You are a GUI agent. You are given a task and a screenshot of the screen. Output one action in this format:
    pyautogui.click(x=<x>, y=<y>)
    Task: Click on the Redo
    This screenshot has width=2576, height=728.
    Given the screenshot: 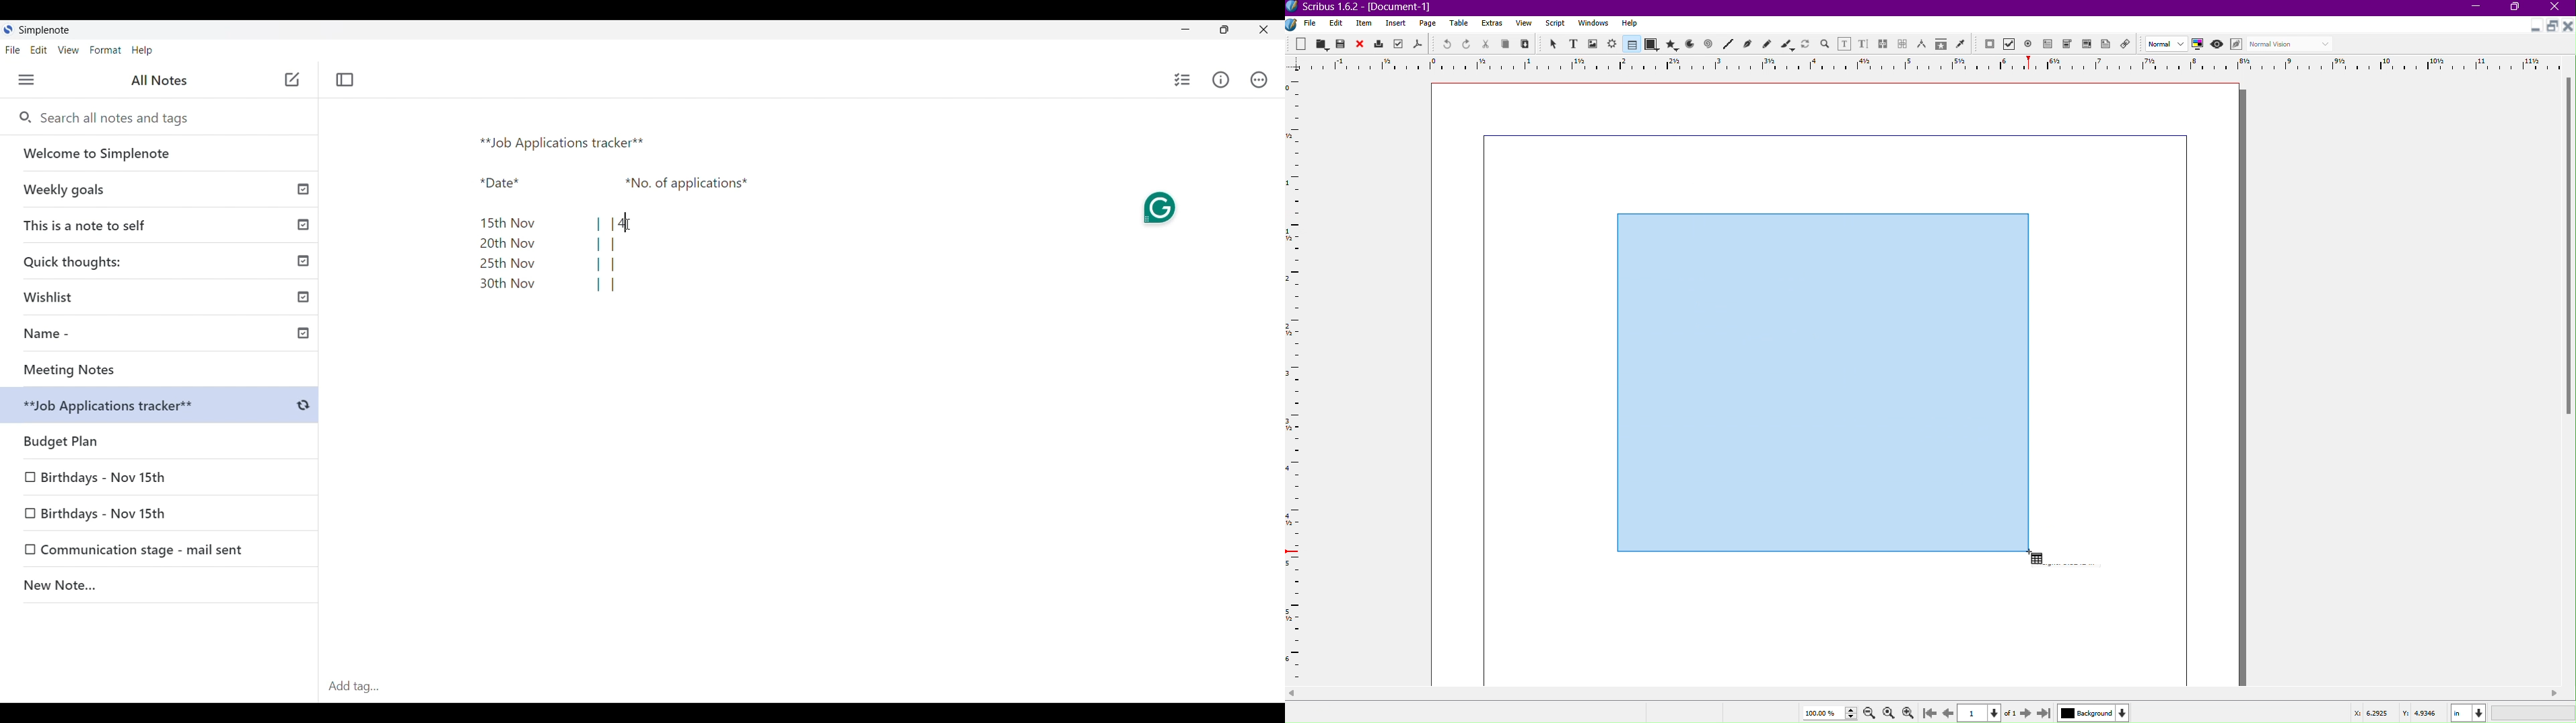 What is the action you would take?
    pyautogui.click(x=1467, y=44)
    